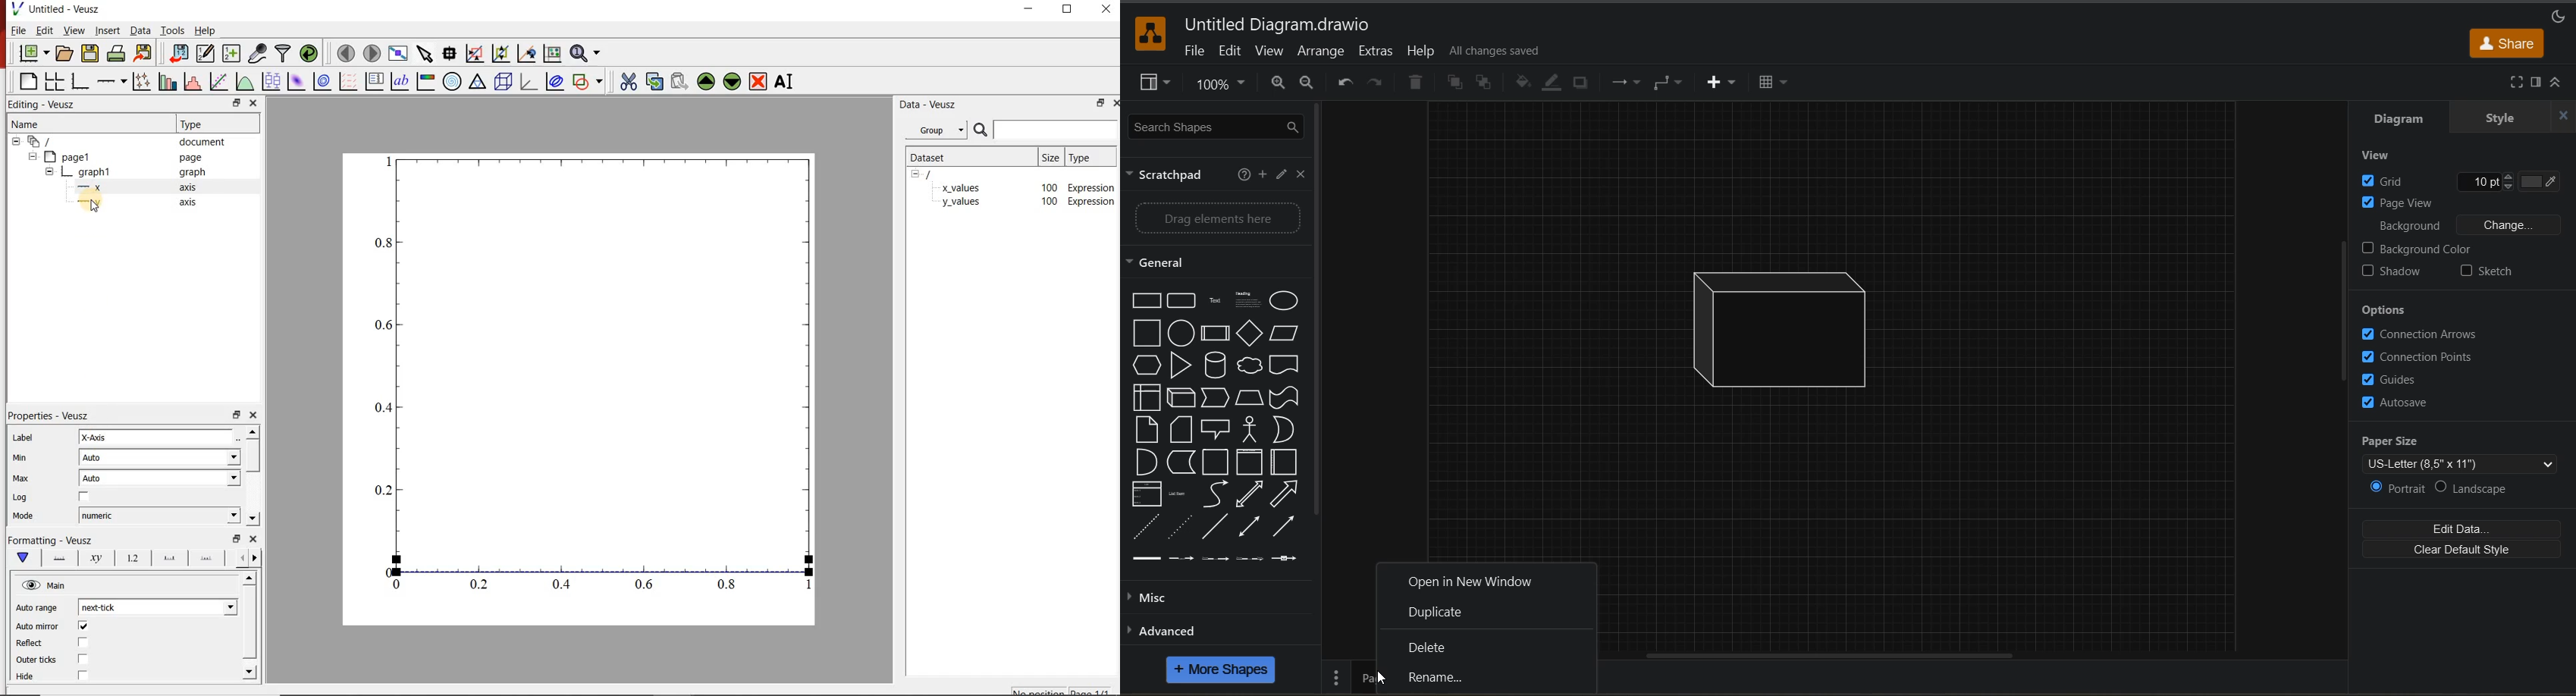  Describe the element at coordinates (2468, 248) in the screenshot. I see `background color` at that location.